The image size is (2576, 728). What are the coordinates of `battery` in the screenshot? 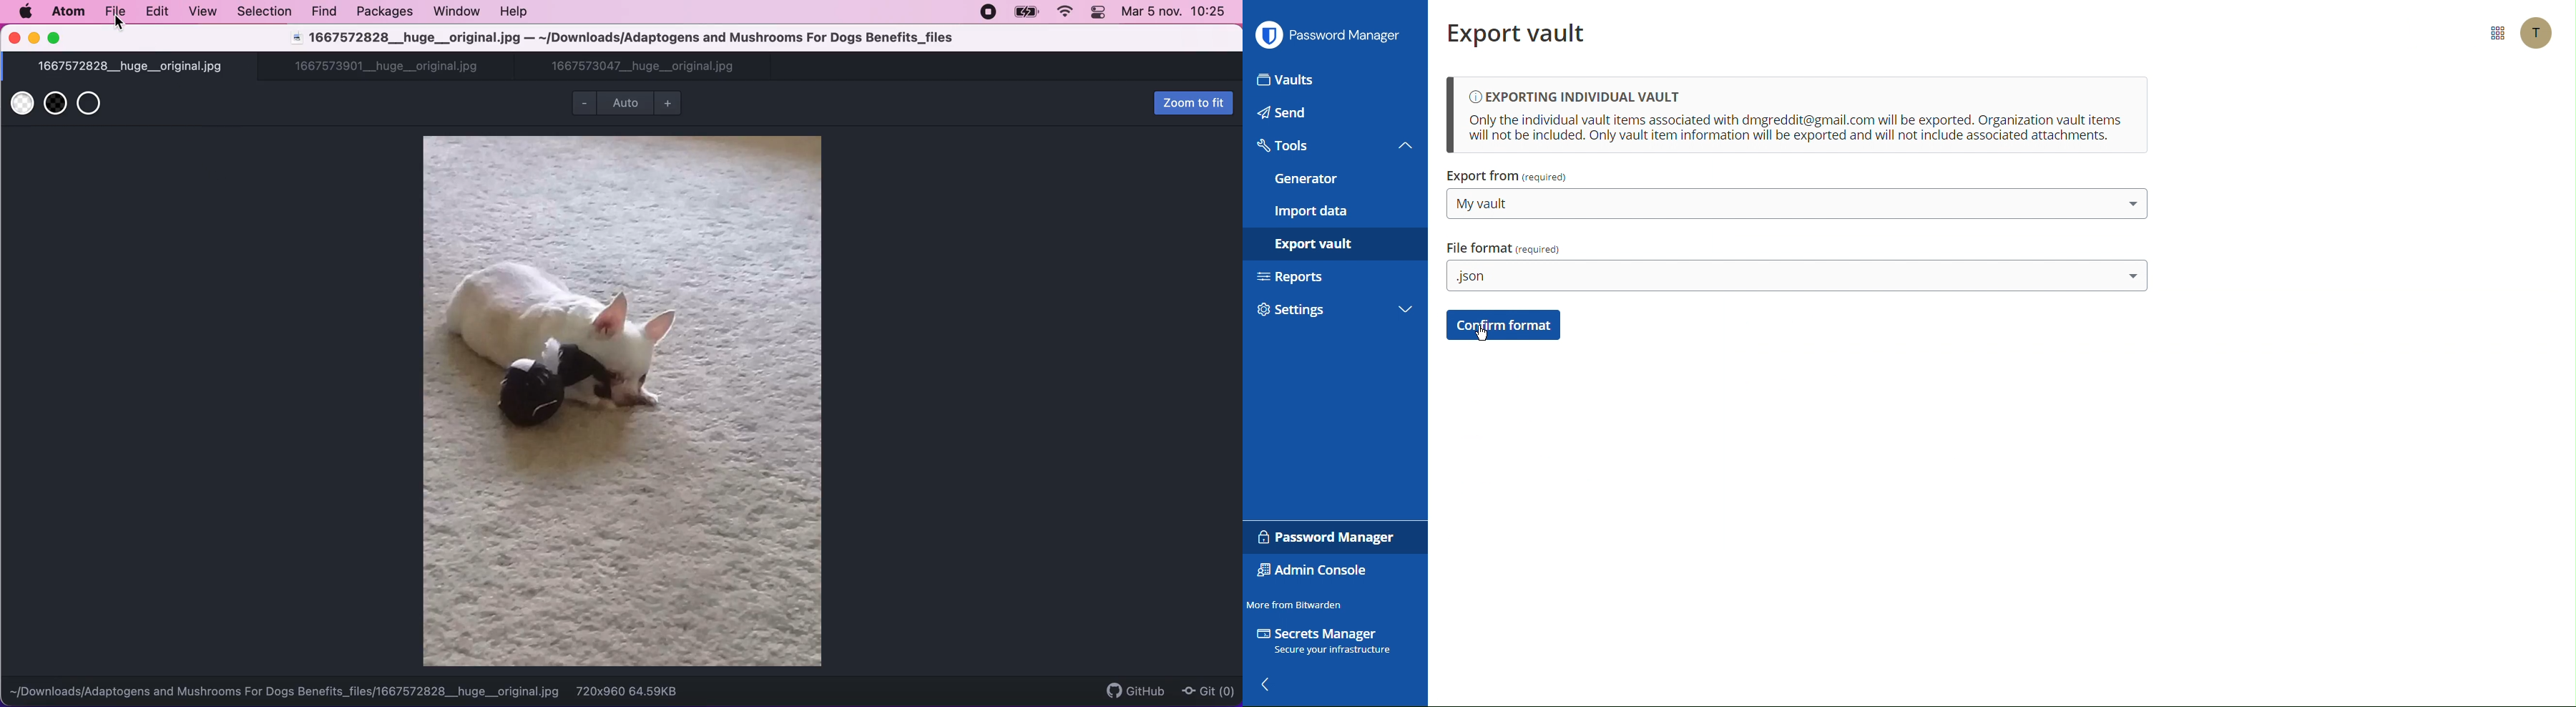 It's located at (1024, 14).